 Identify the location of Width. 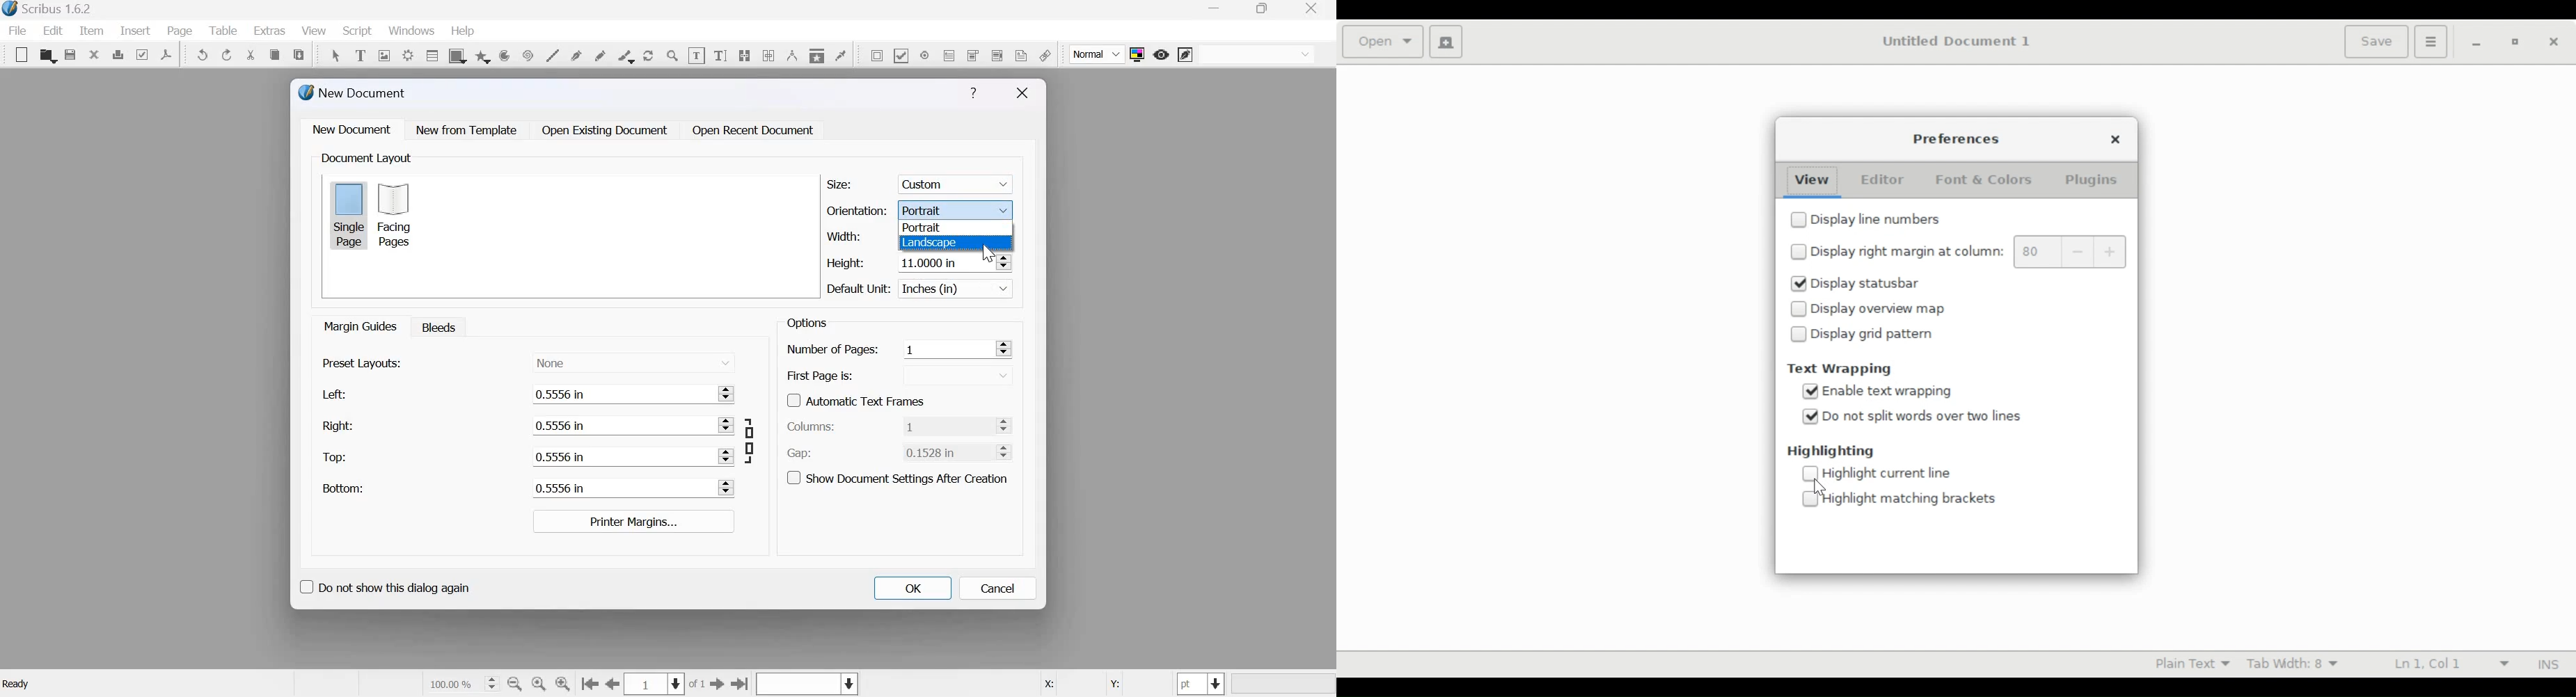
(843, 237).